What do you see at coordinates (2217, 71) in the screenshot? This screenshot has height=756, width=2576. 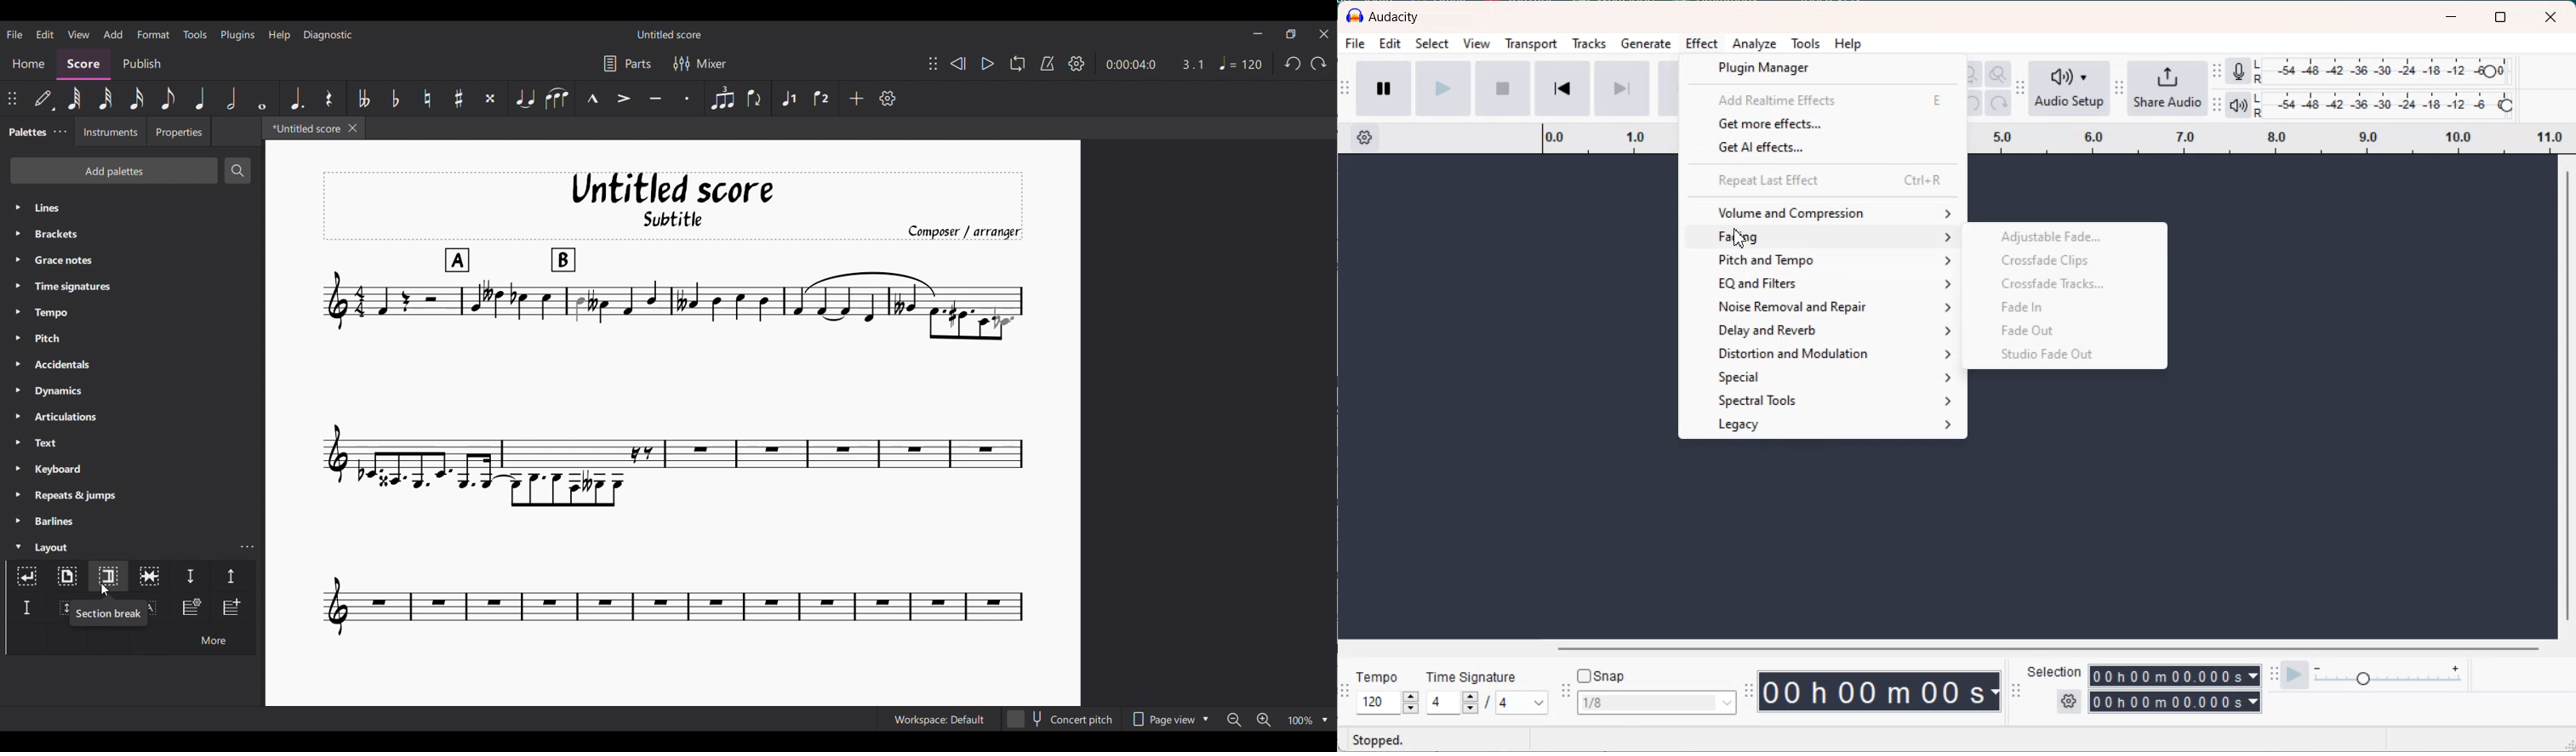 I see `Audacity recording meter toolbar` at bounding box center [2217, 71].